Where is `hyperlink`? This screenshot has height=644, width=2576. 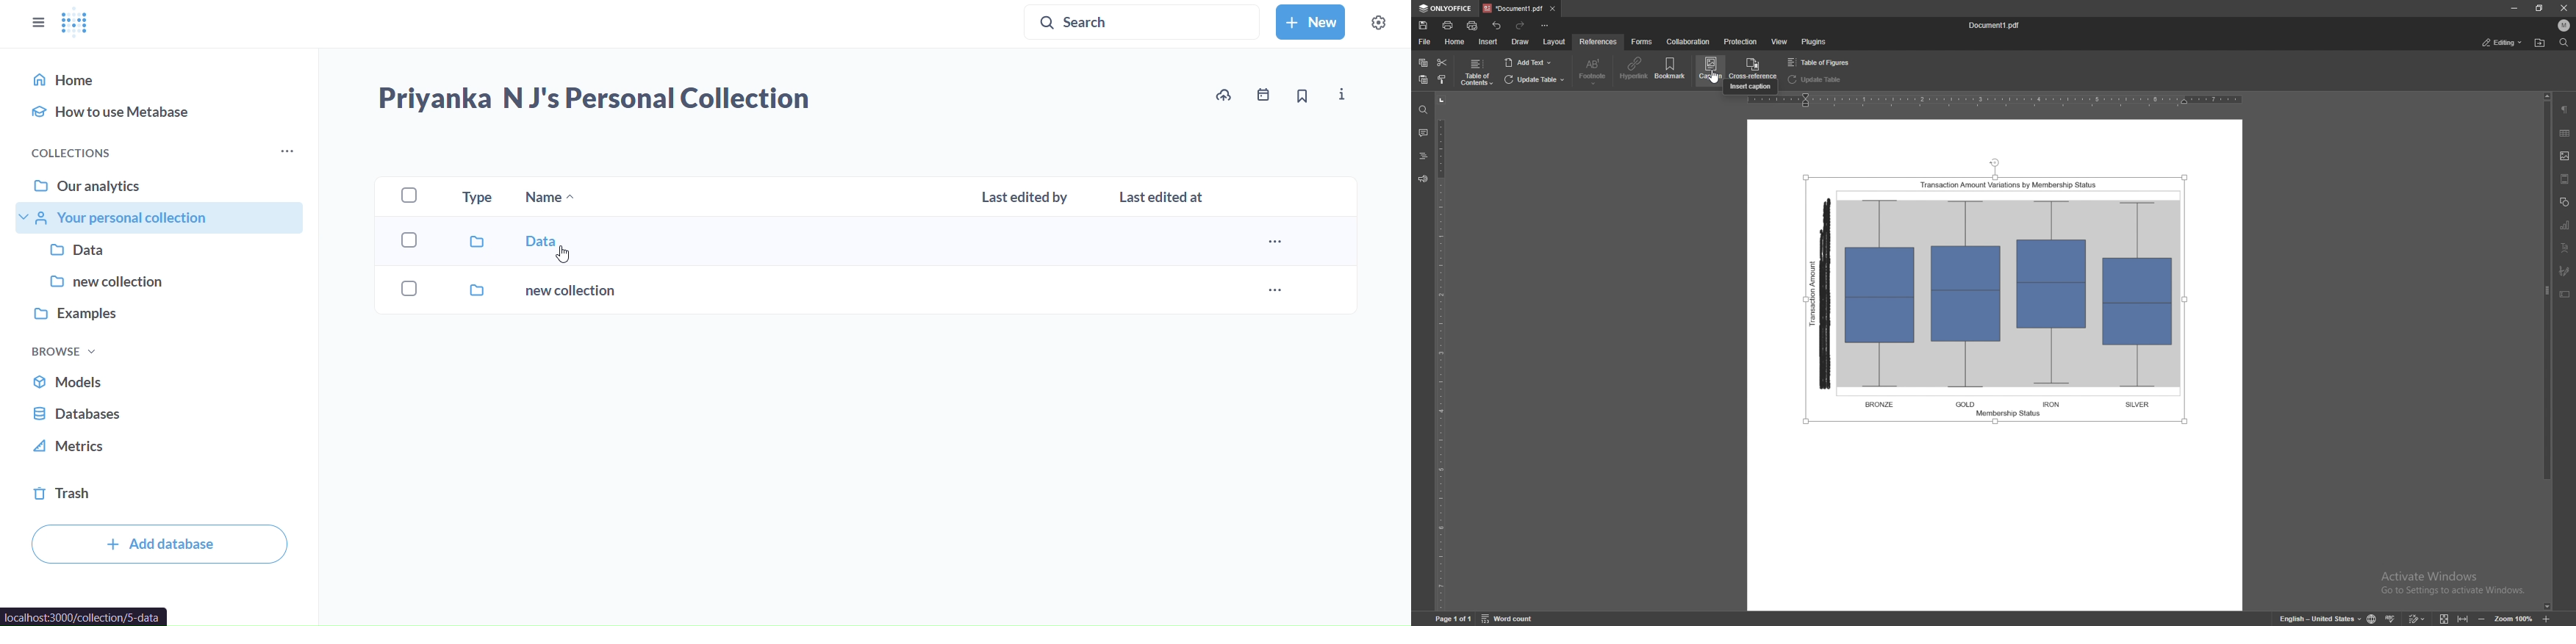 hyperlink is located at coordinates (1634, 69).